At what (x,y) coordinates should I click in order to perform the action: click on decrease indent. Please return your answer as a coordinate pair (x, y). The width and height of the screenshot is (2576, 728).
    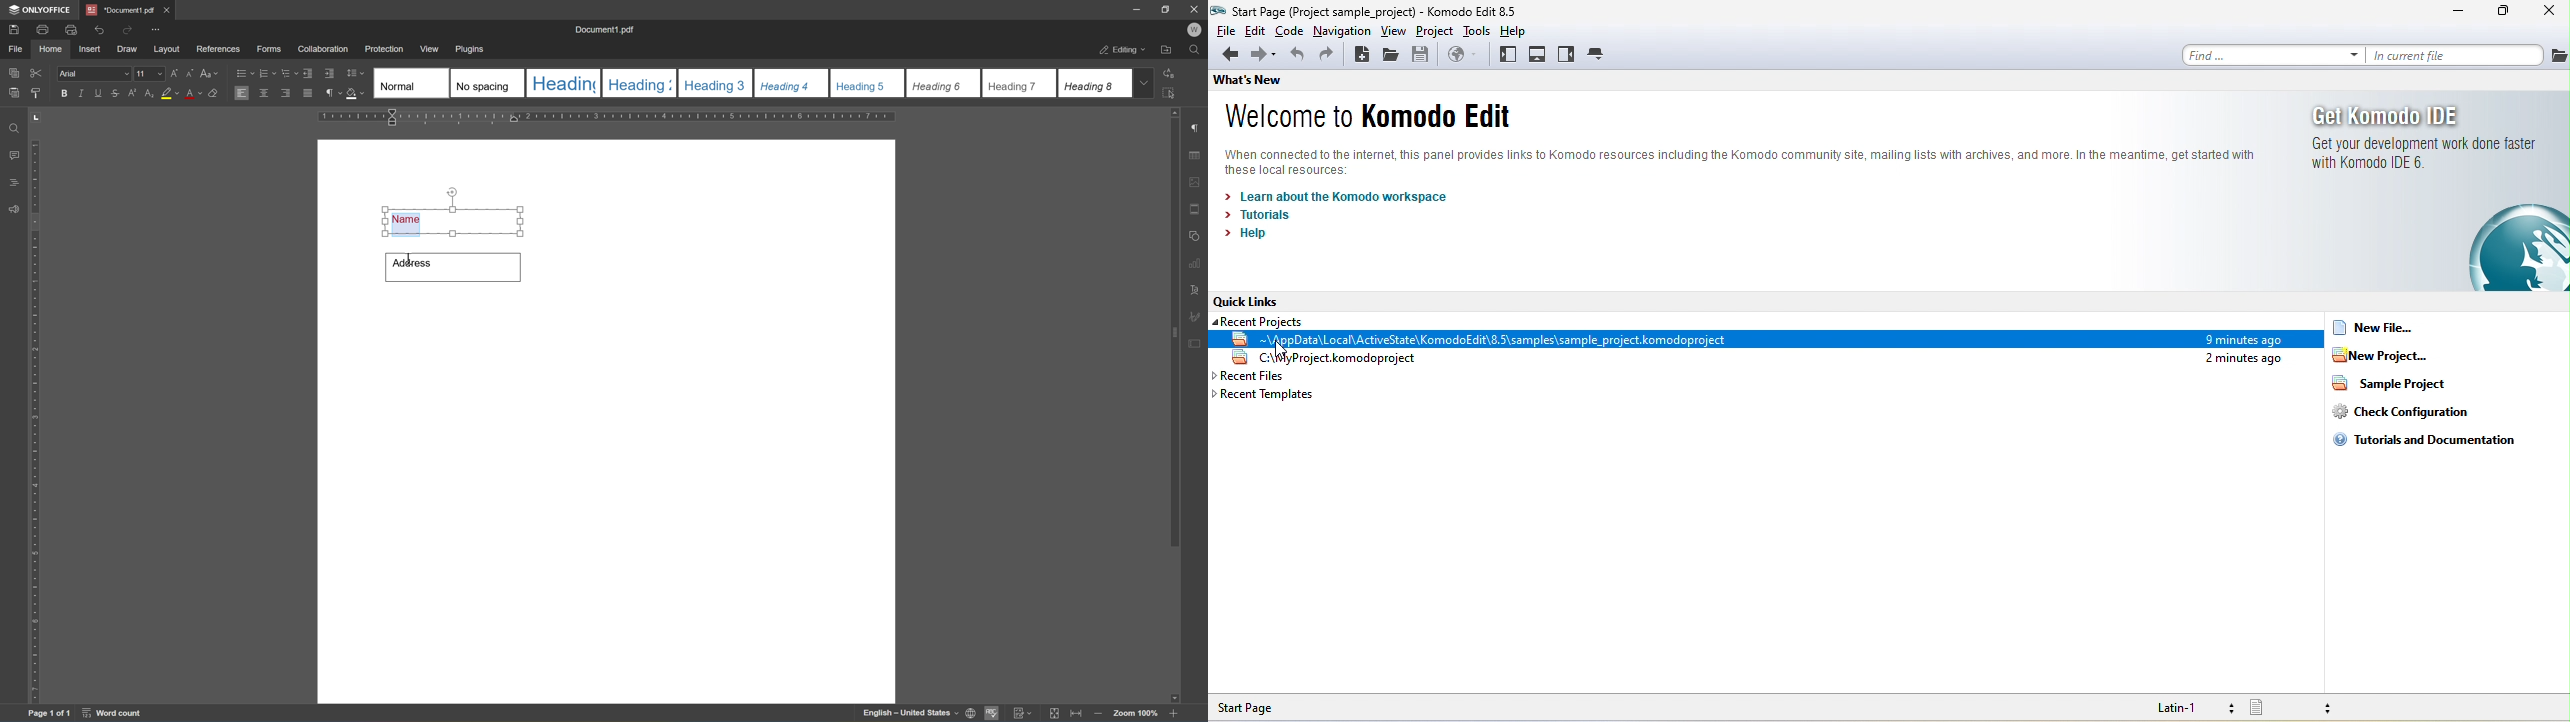
    Looking at the image, I should click on (308, 72).